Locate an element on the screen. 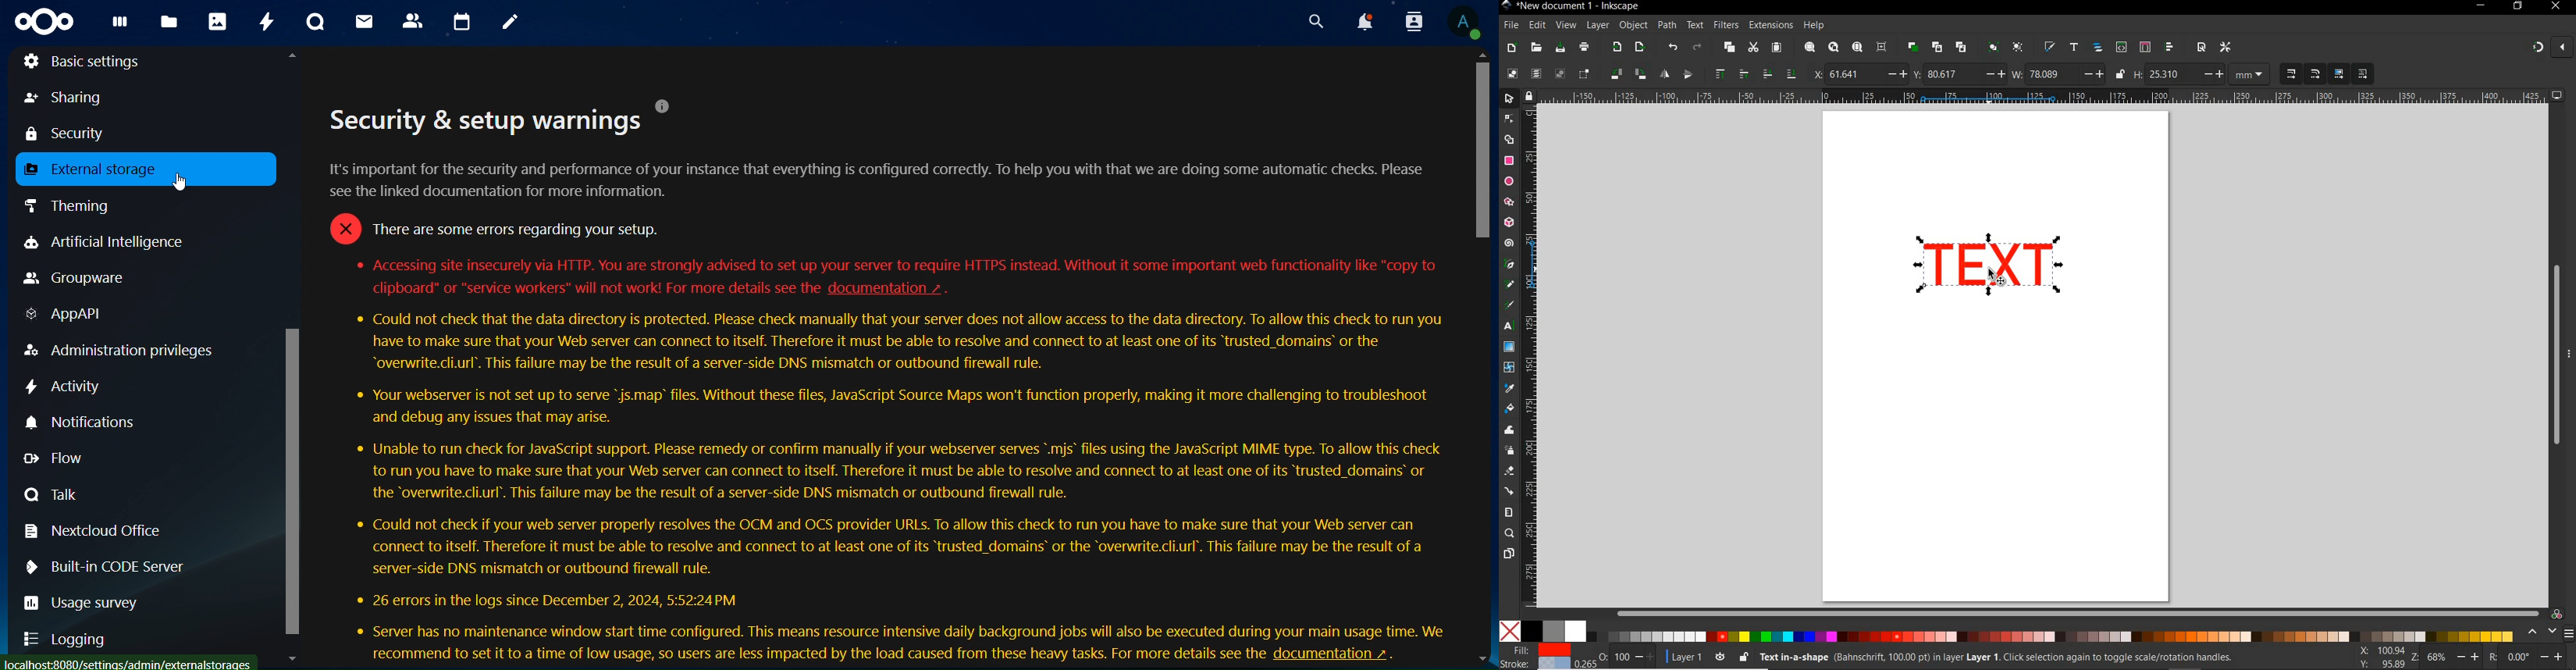 The width and height of the screenshot is (2576, 672). usage survey is located at coordinates (98, 602).